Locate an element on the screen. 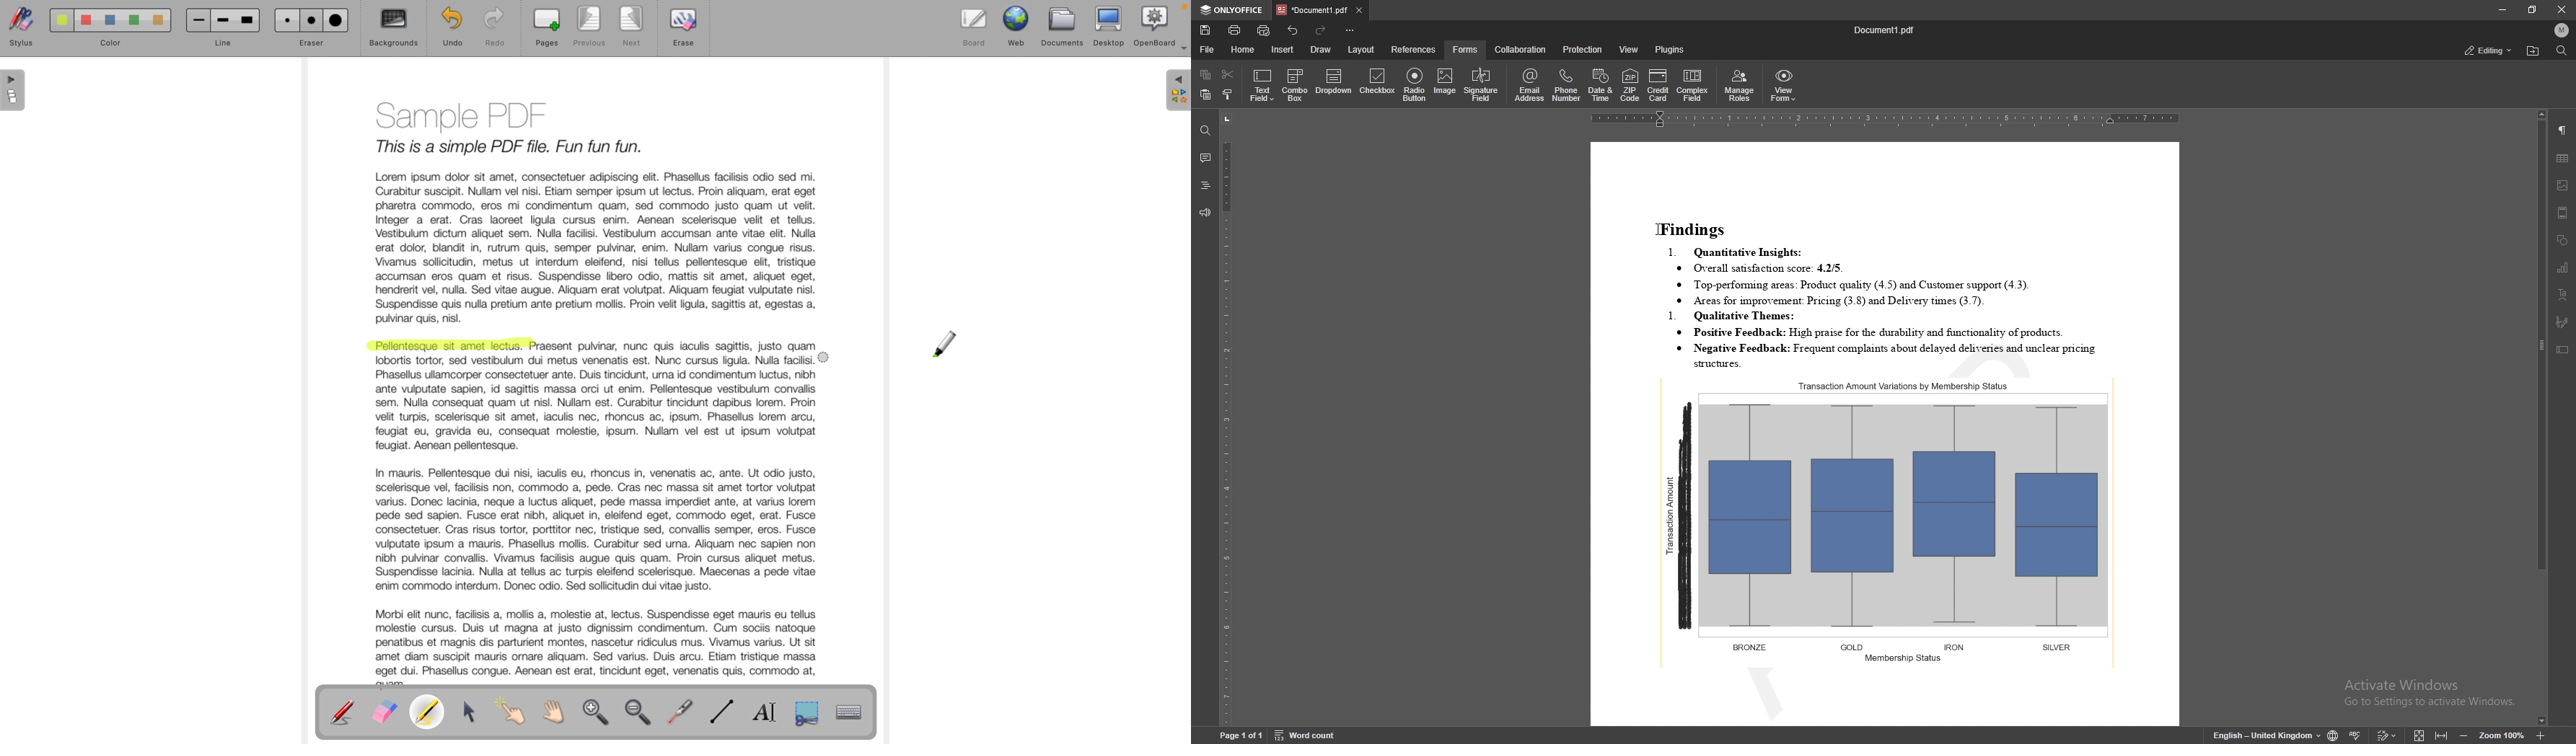 The image size is (2576, 756). eraser is located at coordinates (384, 713).